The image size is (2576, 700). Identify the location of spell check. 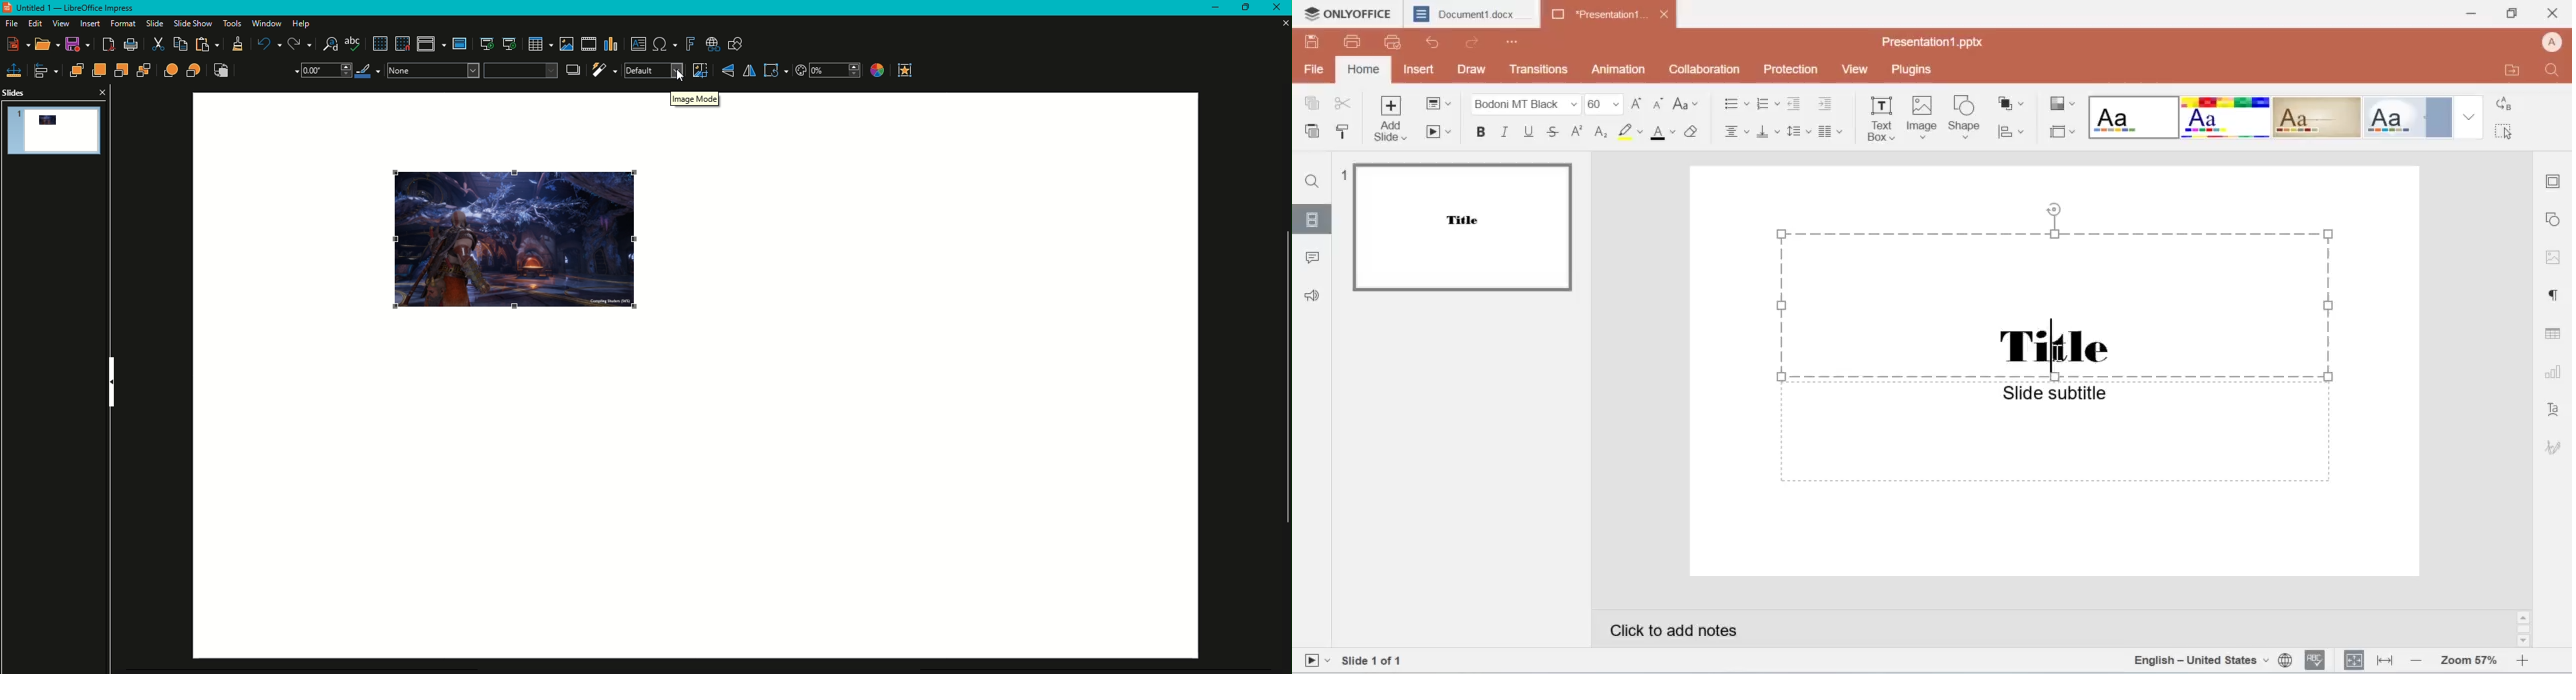
(2315, 661).